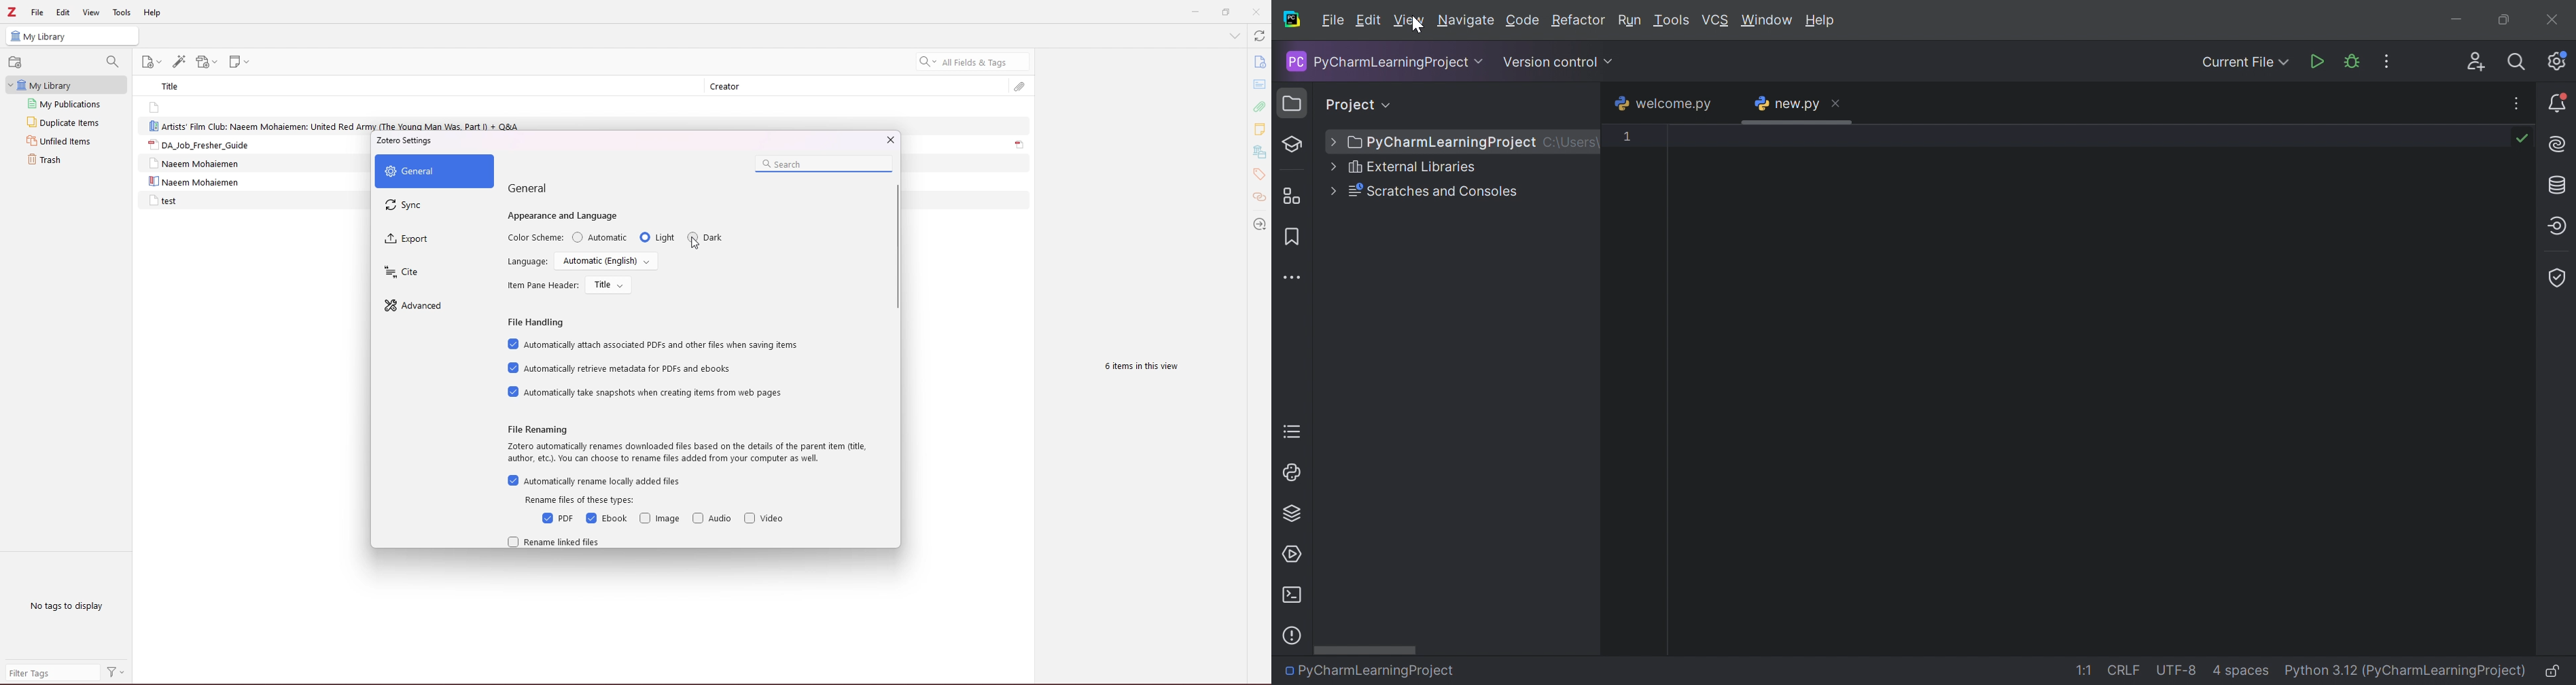 The height and width of the screenshot is (700, 2576). I want to click on list all items, so click(1235, 36).